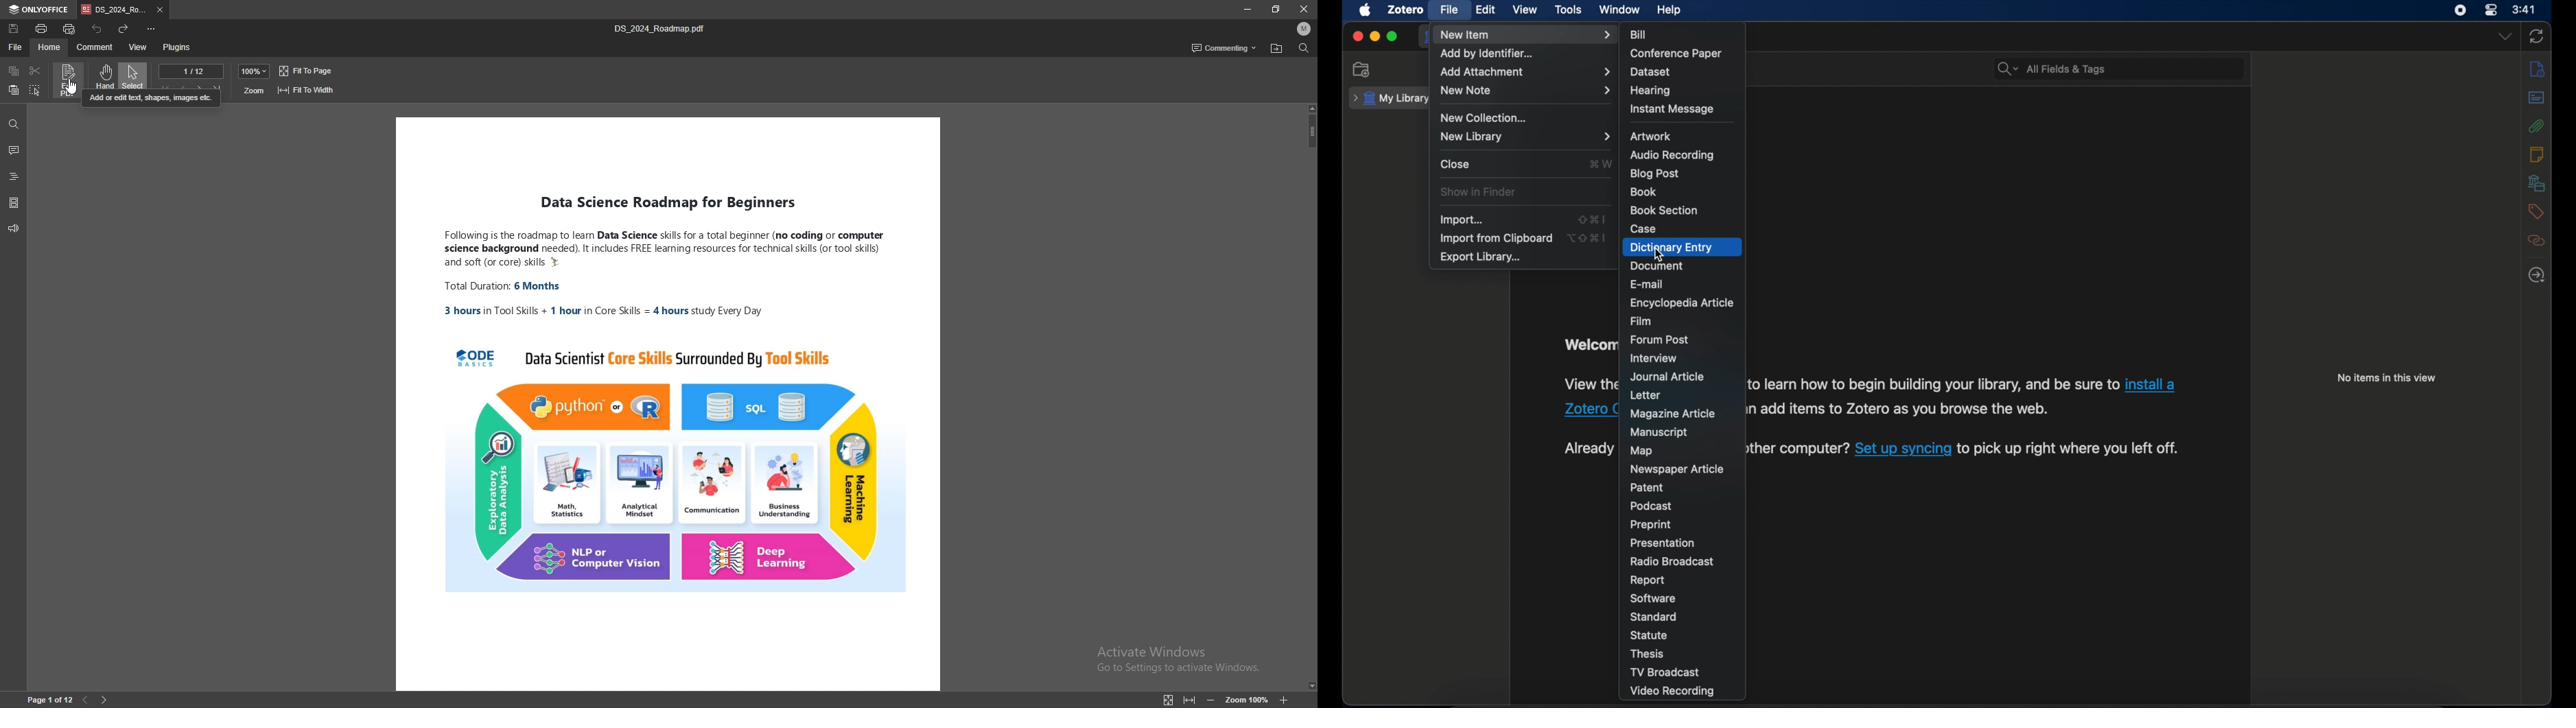  I want to click on newspaper article, so click(1679, 470).